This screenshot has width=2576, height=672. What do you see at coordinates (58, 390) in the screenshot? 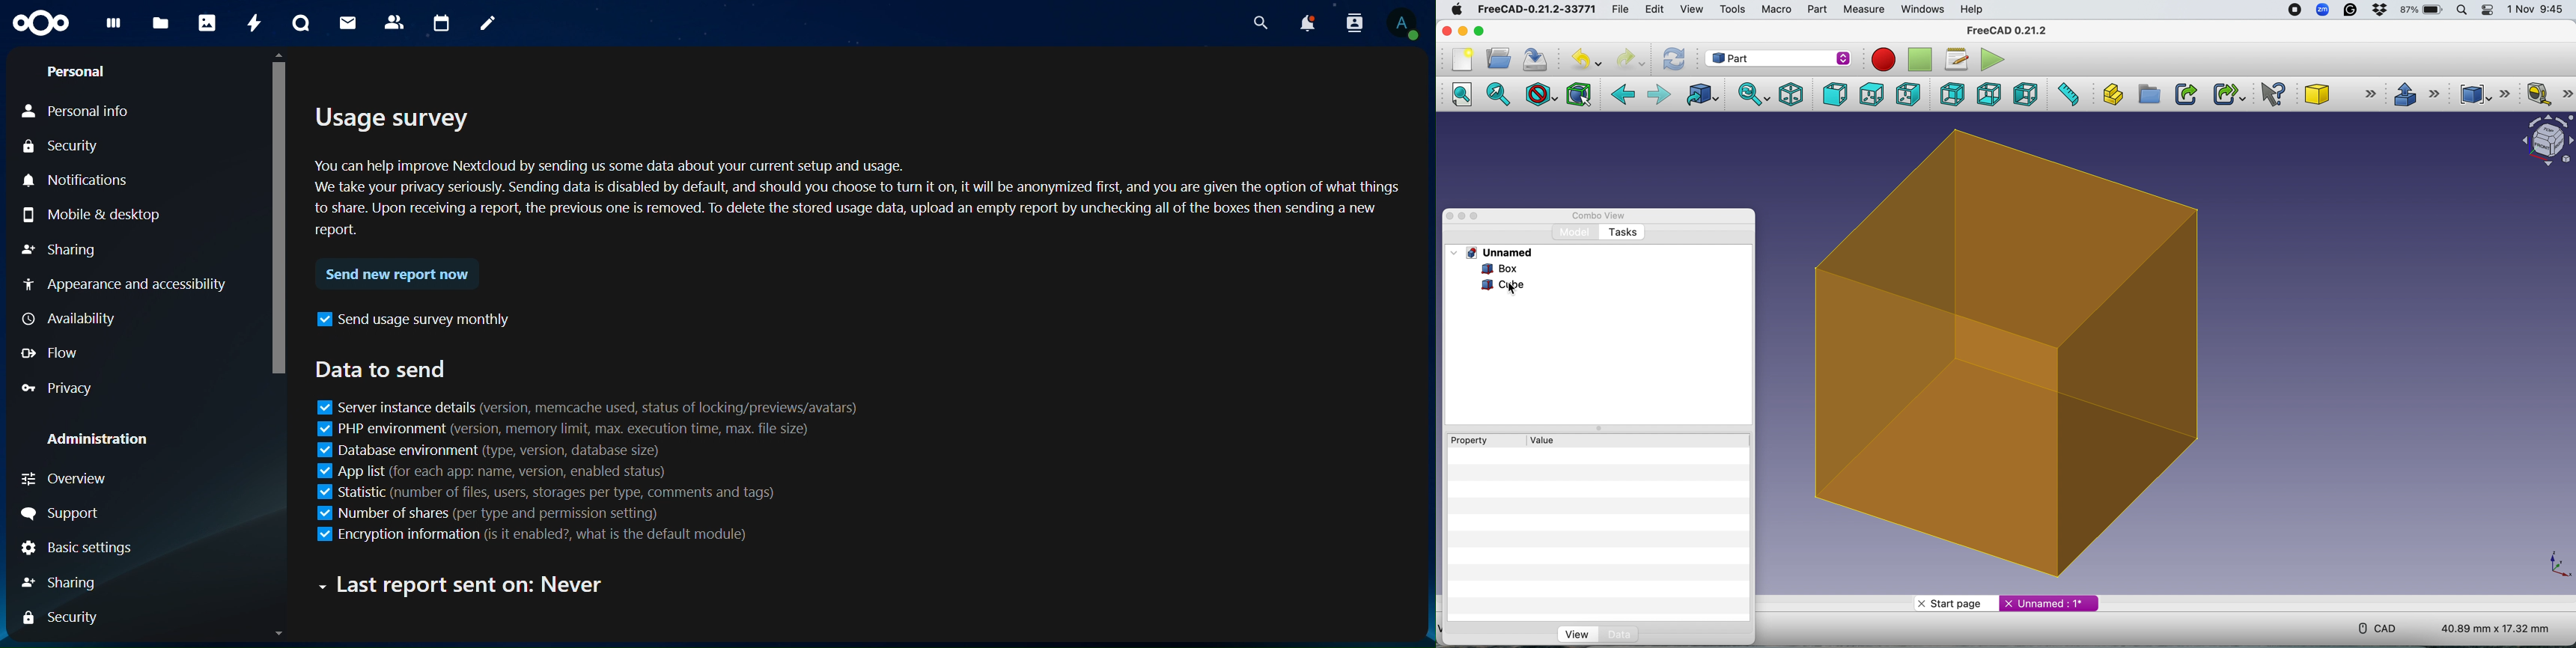
I see `Privacy` at bounding box center [58, 390].